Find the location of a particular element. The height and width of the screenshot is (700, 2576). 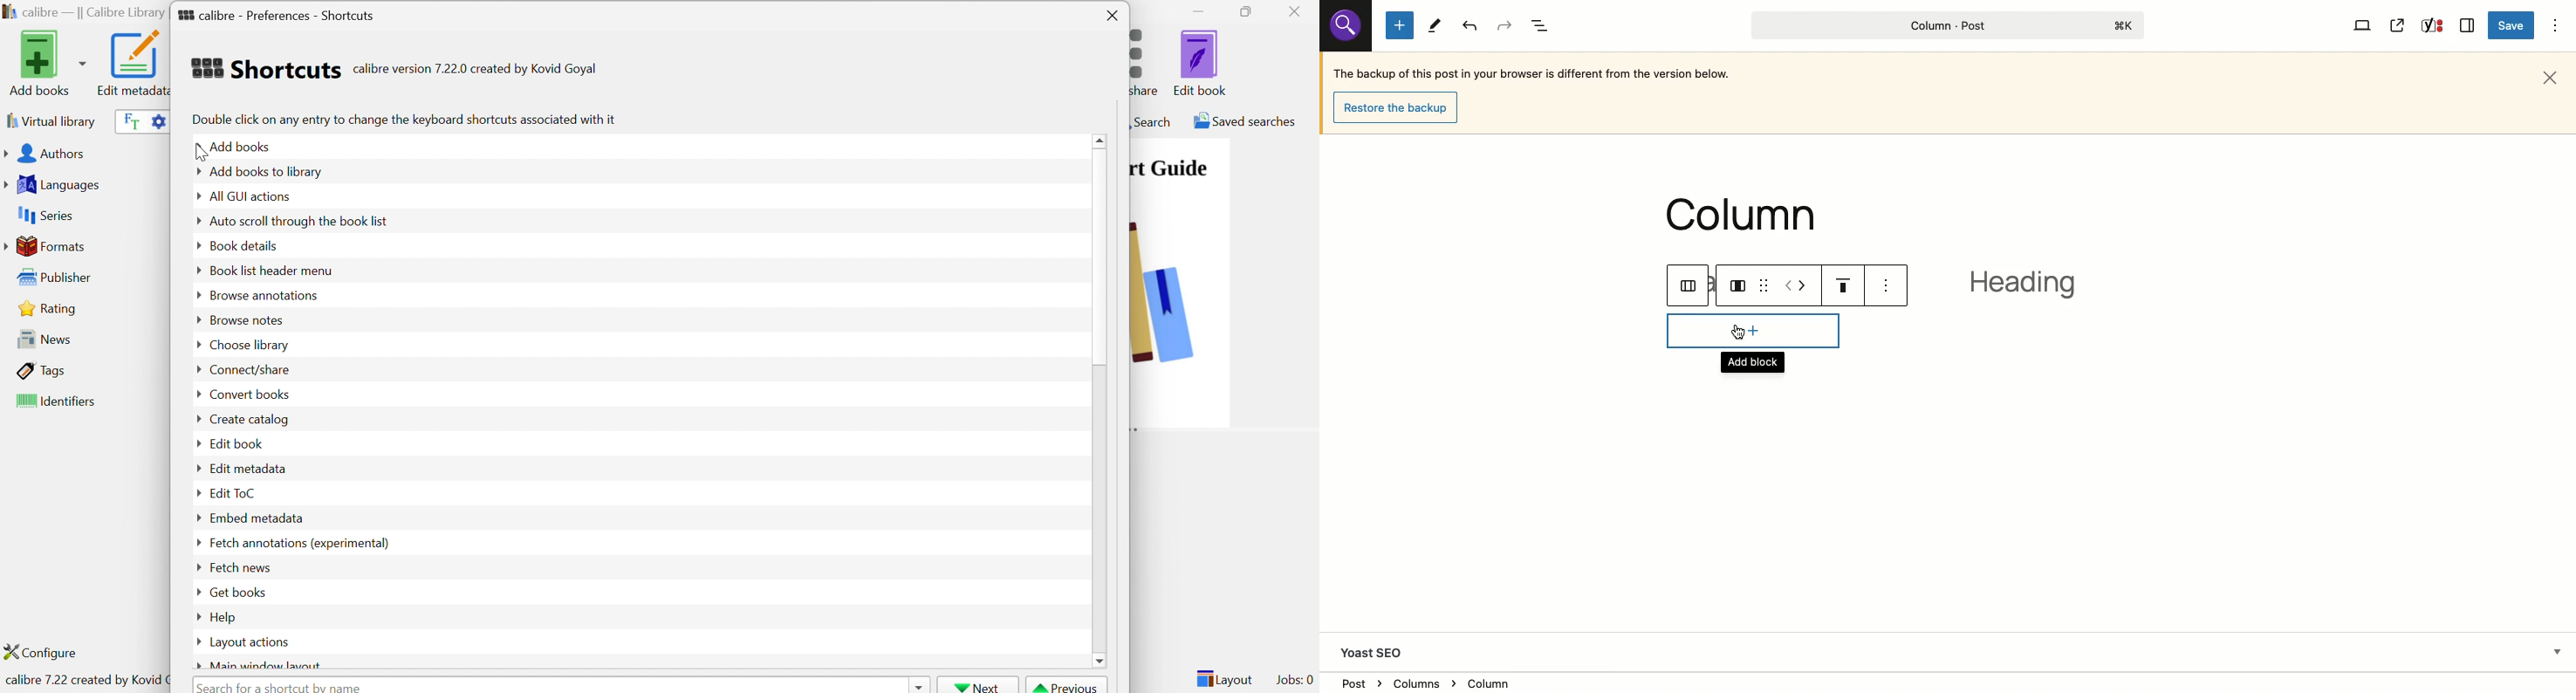

Drop Down is located at coordinates (195, 221).